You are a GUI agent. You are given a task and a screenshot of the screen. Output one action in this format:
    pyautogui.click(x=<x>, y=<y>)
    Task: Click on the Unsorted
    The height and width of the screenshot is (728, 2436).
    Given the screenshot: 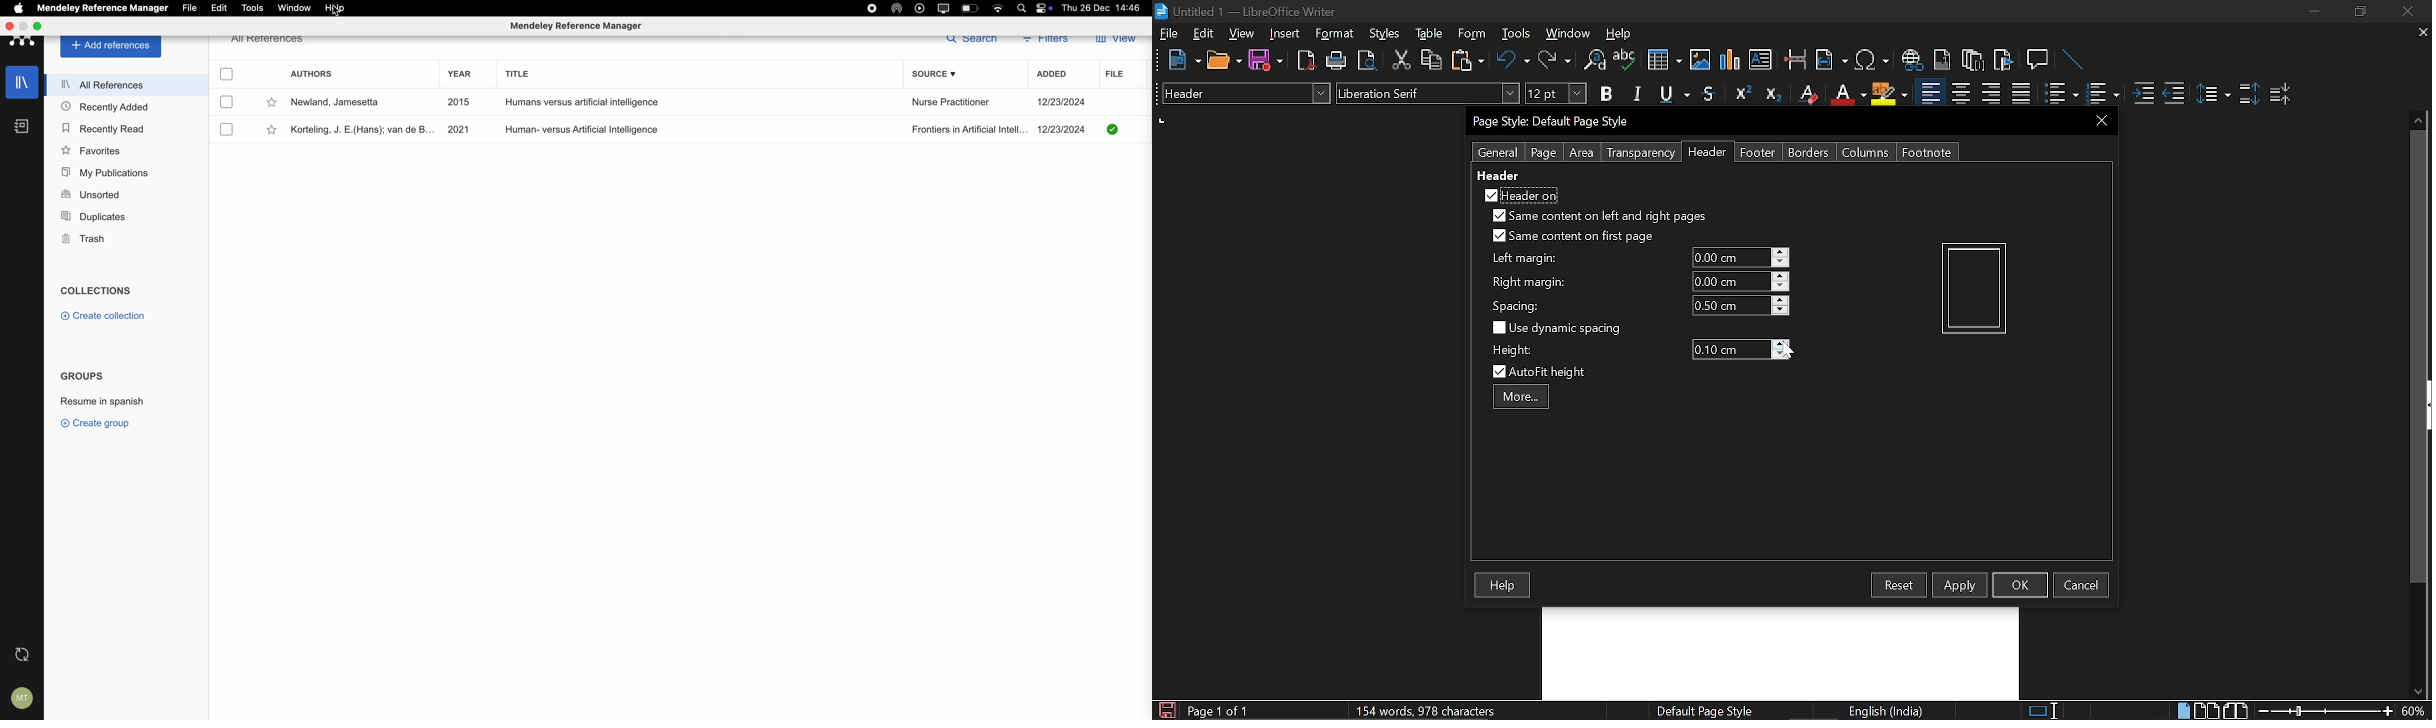 What is the action you would take?
    pyautogui.click(x=91, y=195)
    